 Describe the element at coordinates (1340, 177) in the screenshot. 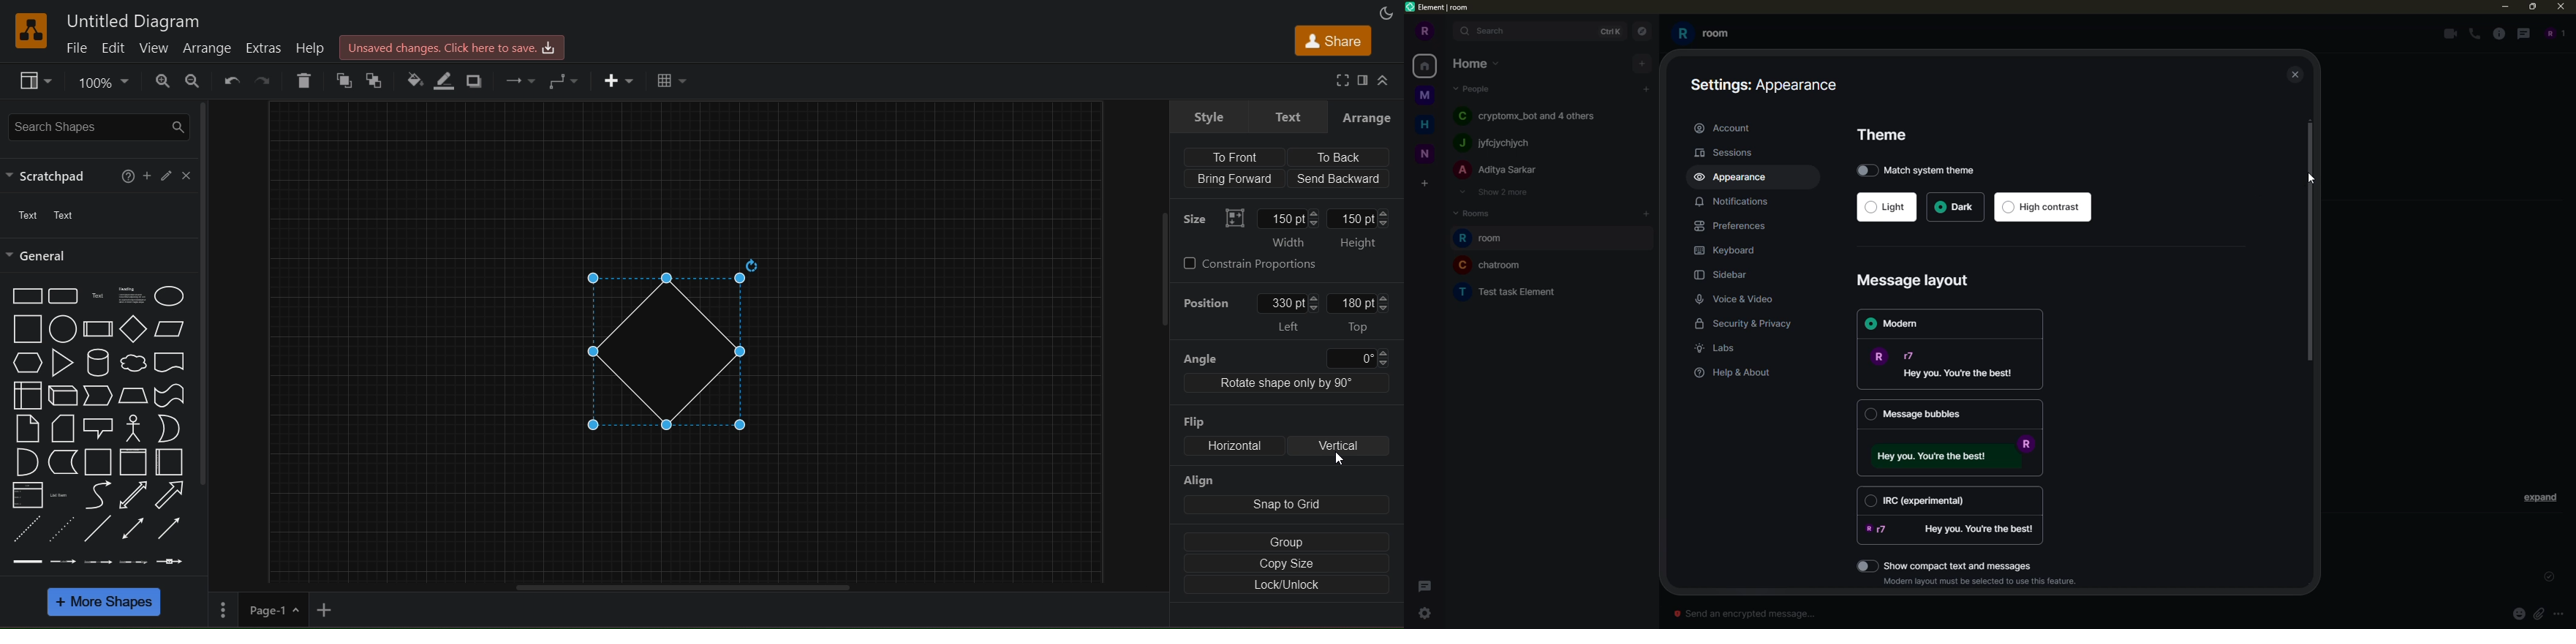

I see `send backward` at that location.